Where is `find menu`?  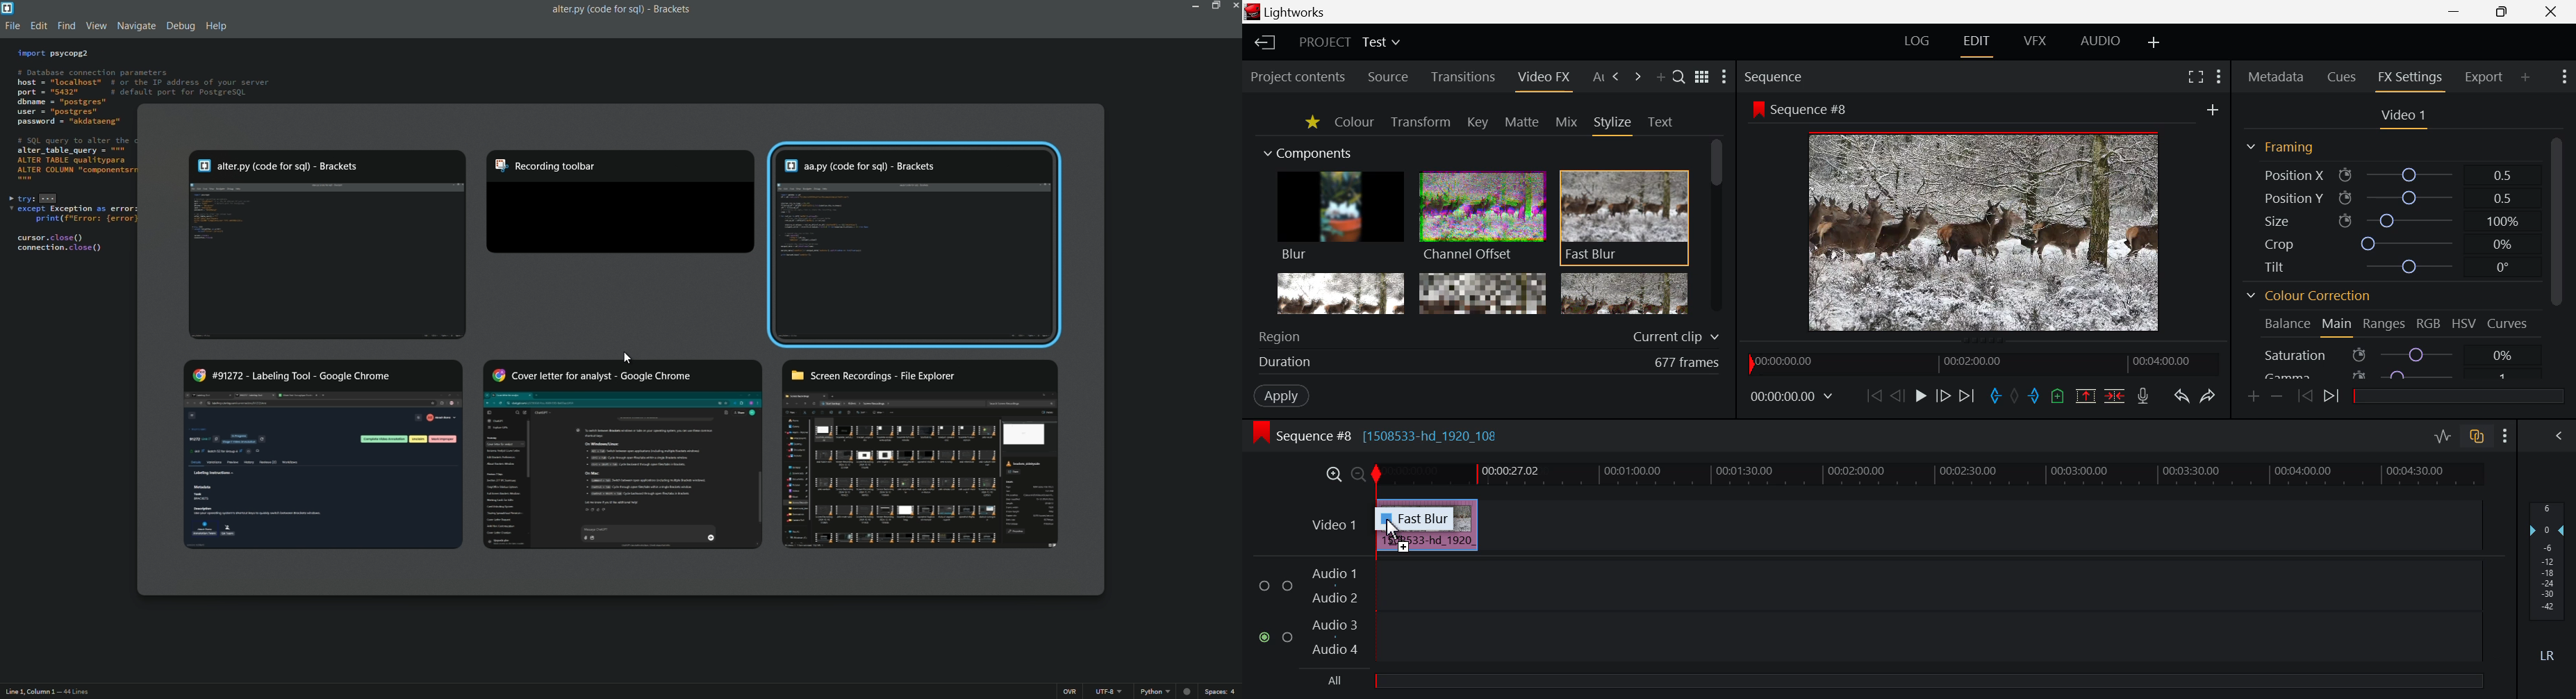 find menu is located at coordinates (65, 27).